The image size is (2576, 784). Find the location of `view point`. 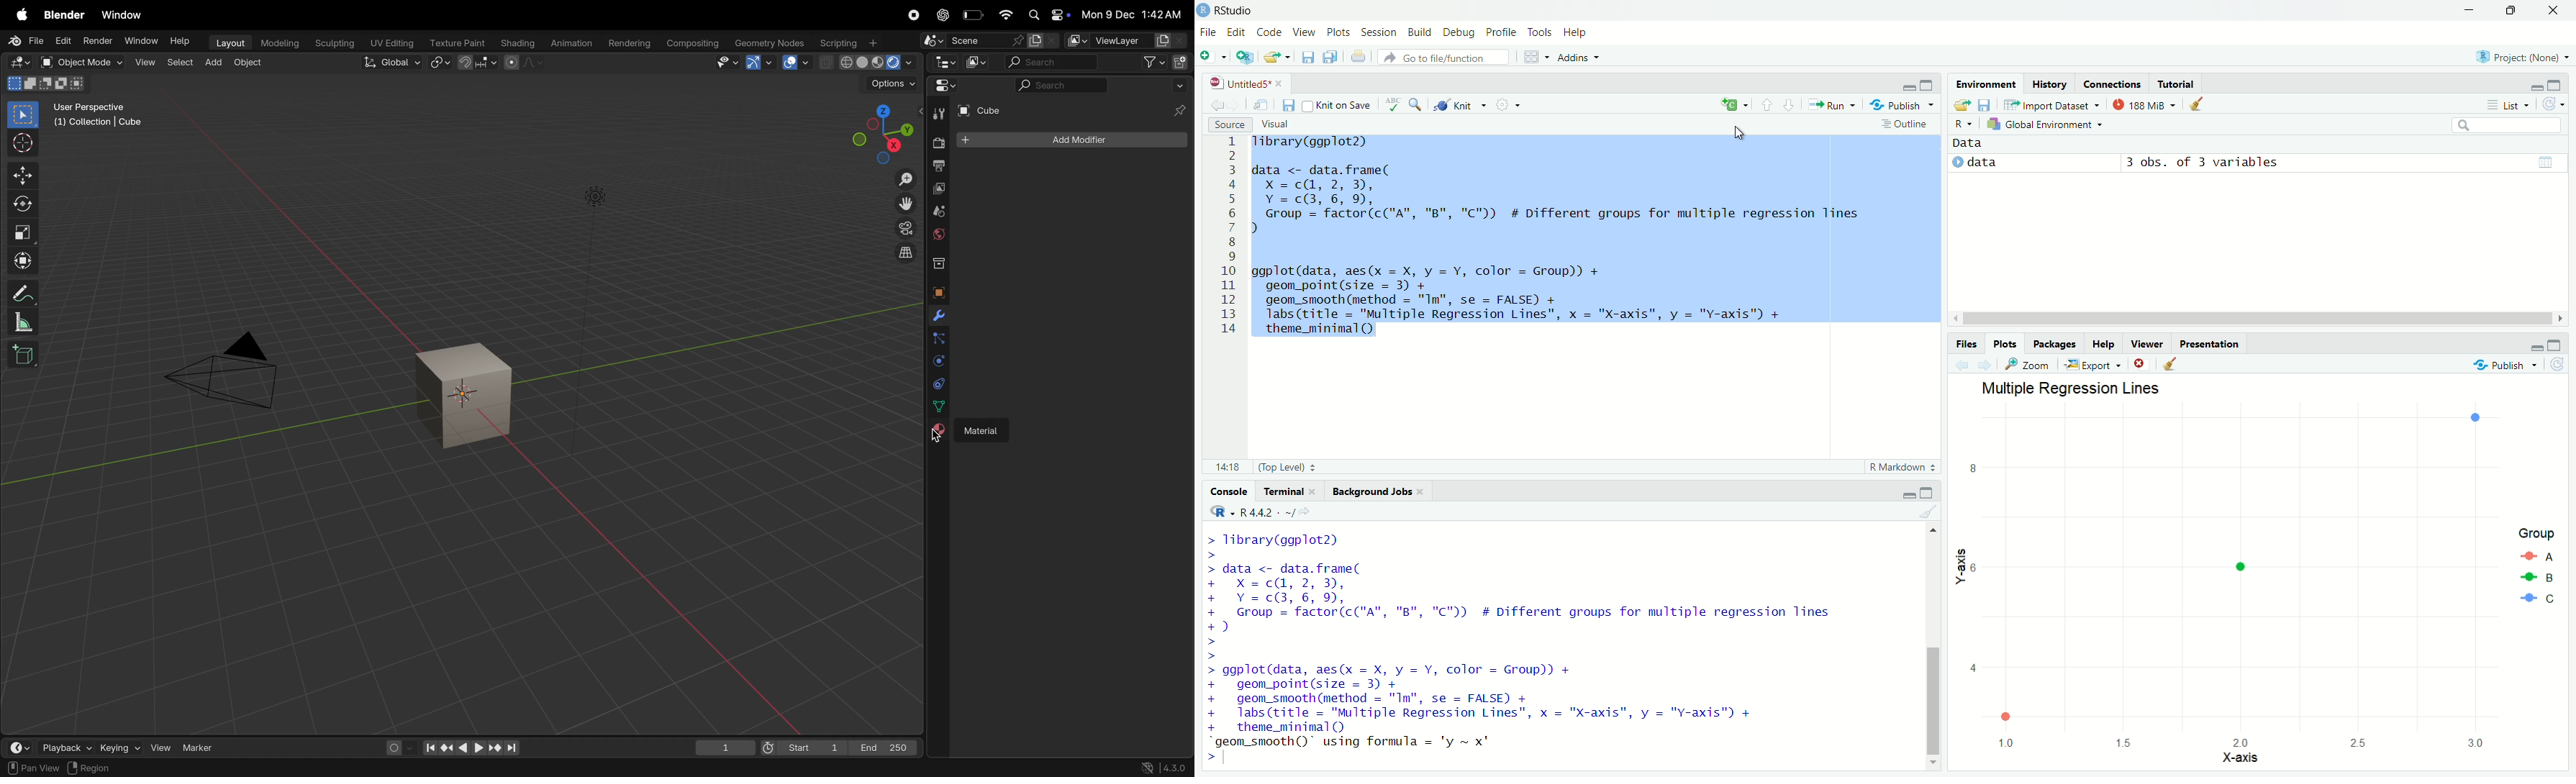

view point is located at coordinates (876, 130).